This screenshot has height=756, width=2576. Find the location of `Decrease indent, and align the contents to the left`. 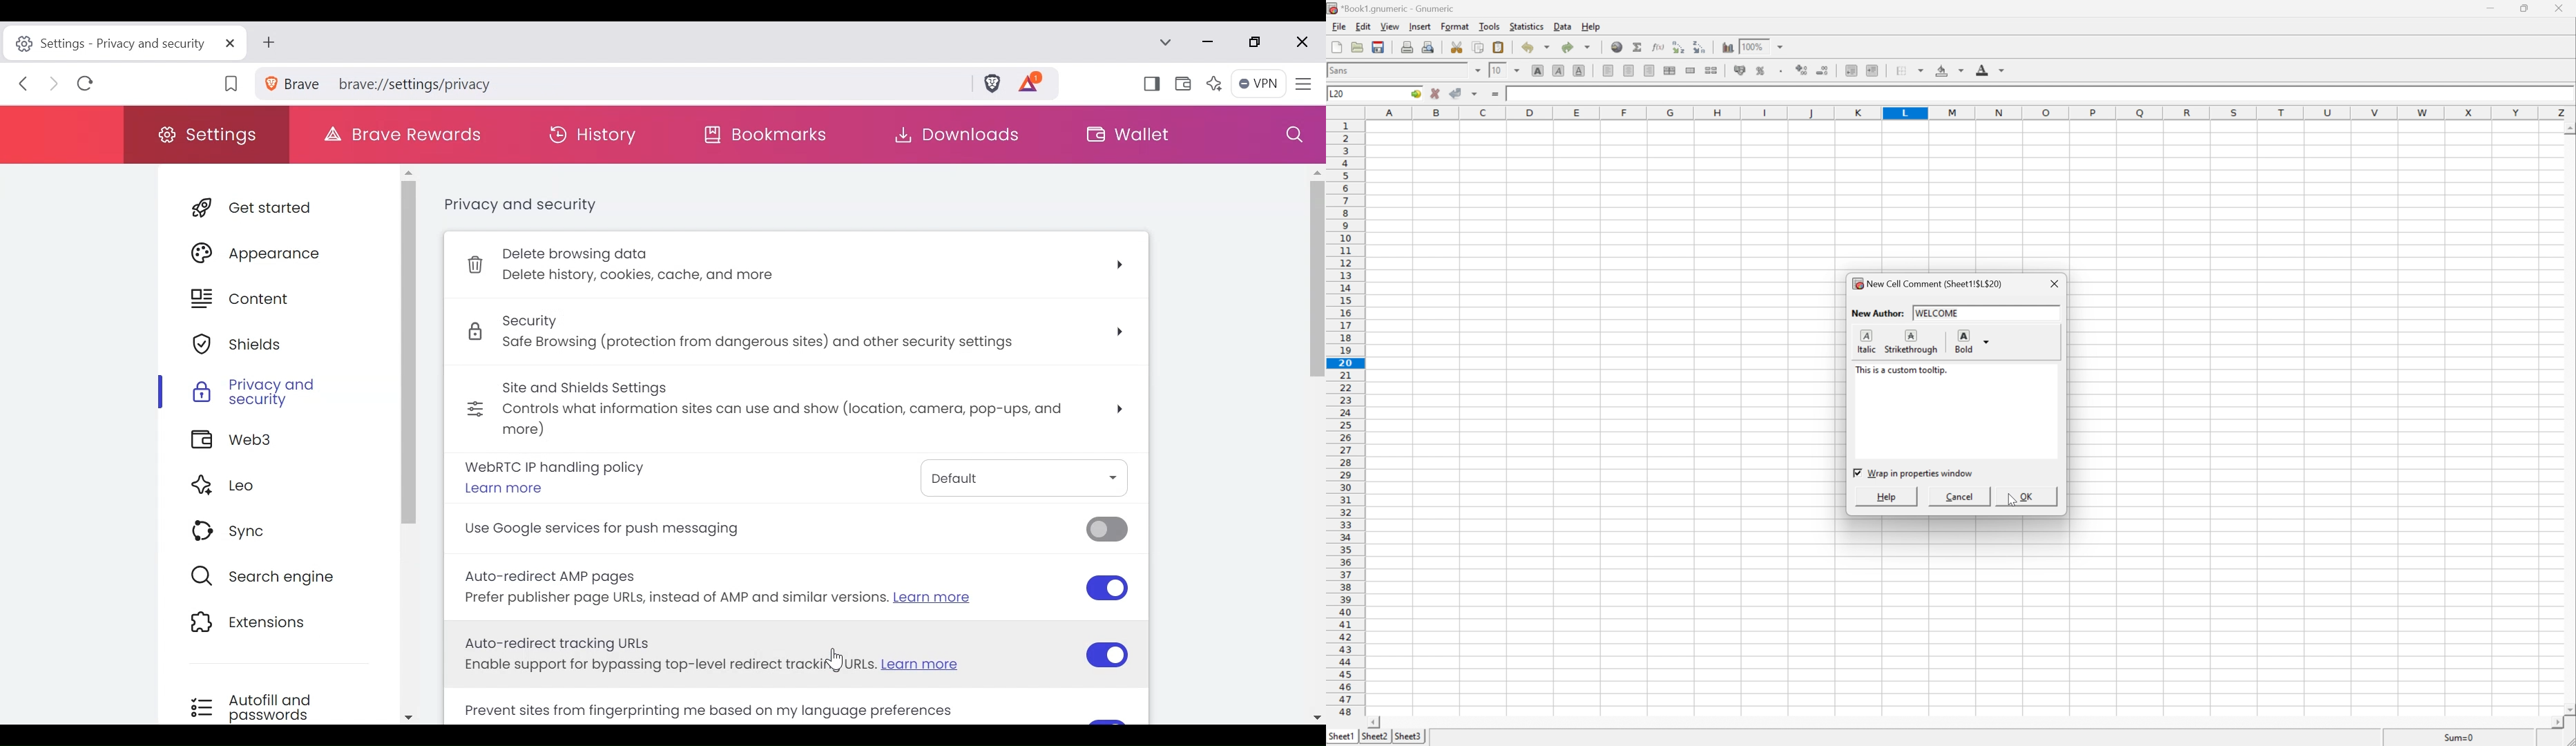

Decrease indent, and align the contents to the left is located at coordinates (1850, 70).